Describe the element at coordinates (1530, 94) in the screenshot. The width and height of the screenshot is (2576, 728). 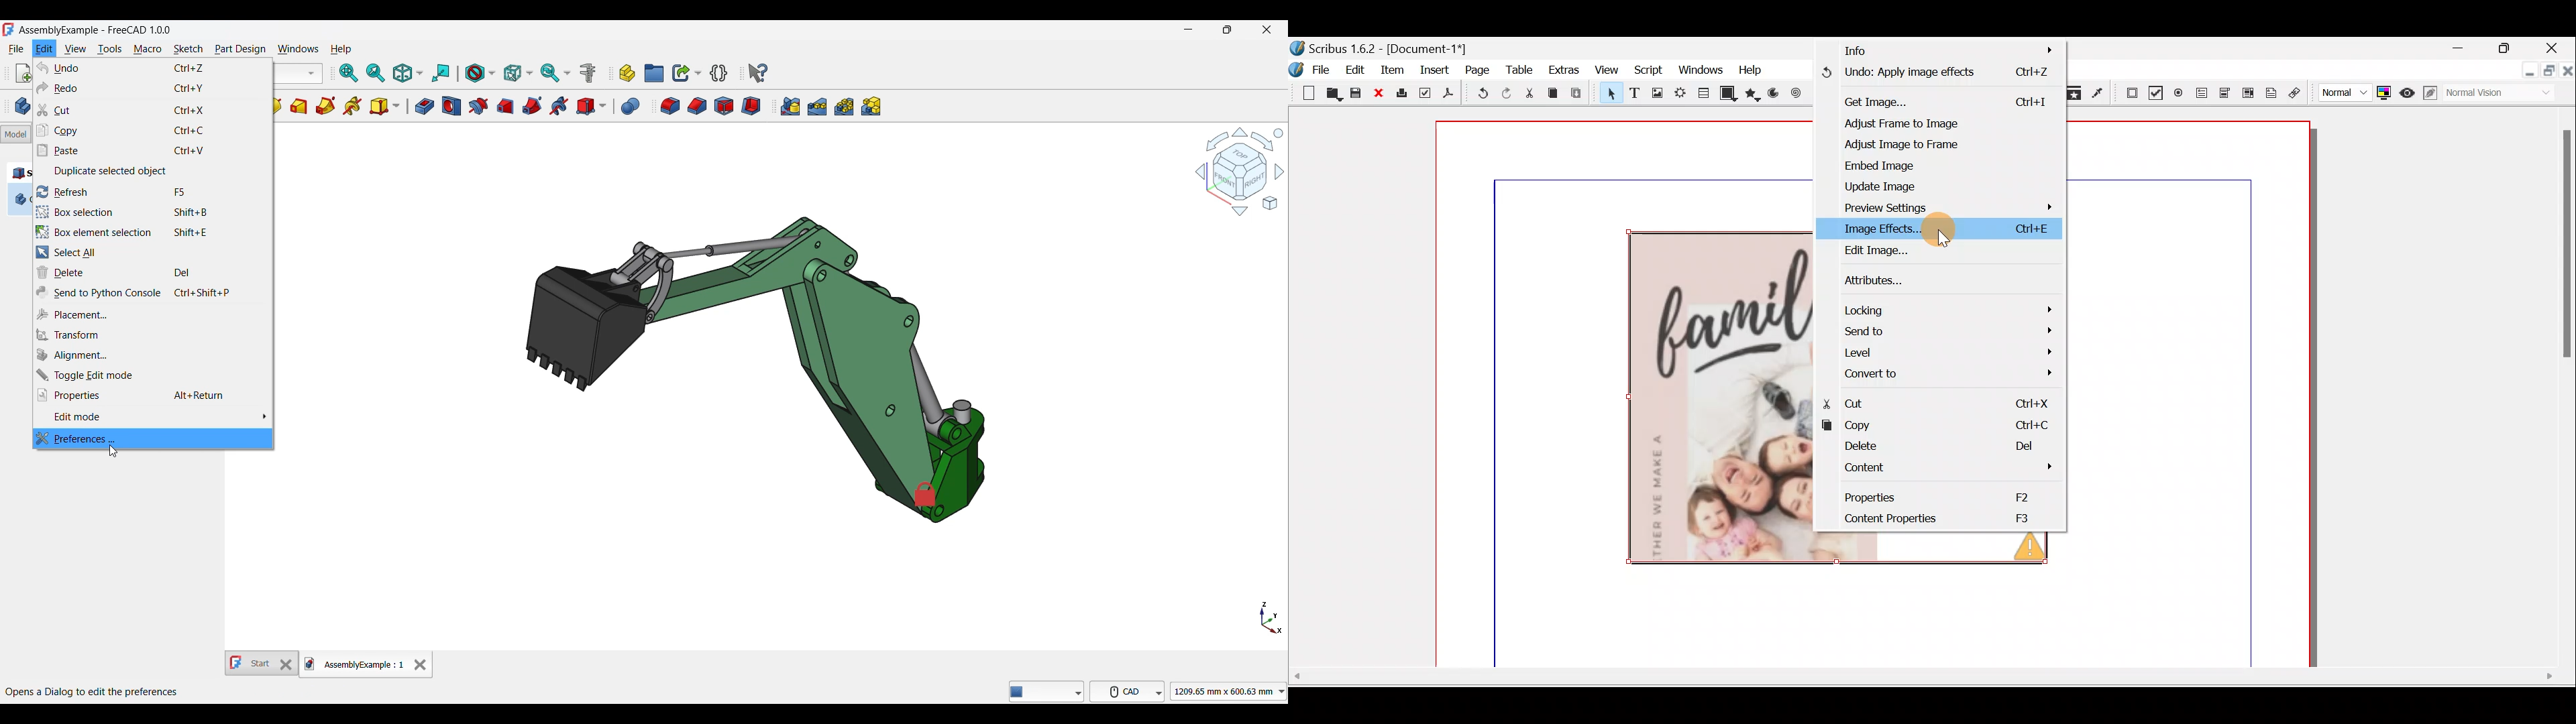
I see `Cut` at that location.